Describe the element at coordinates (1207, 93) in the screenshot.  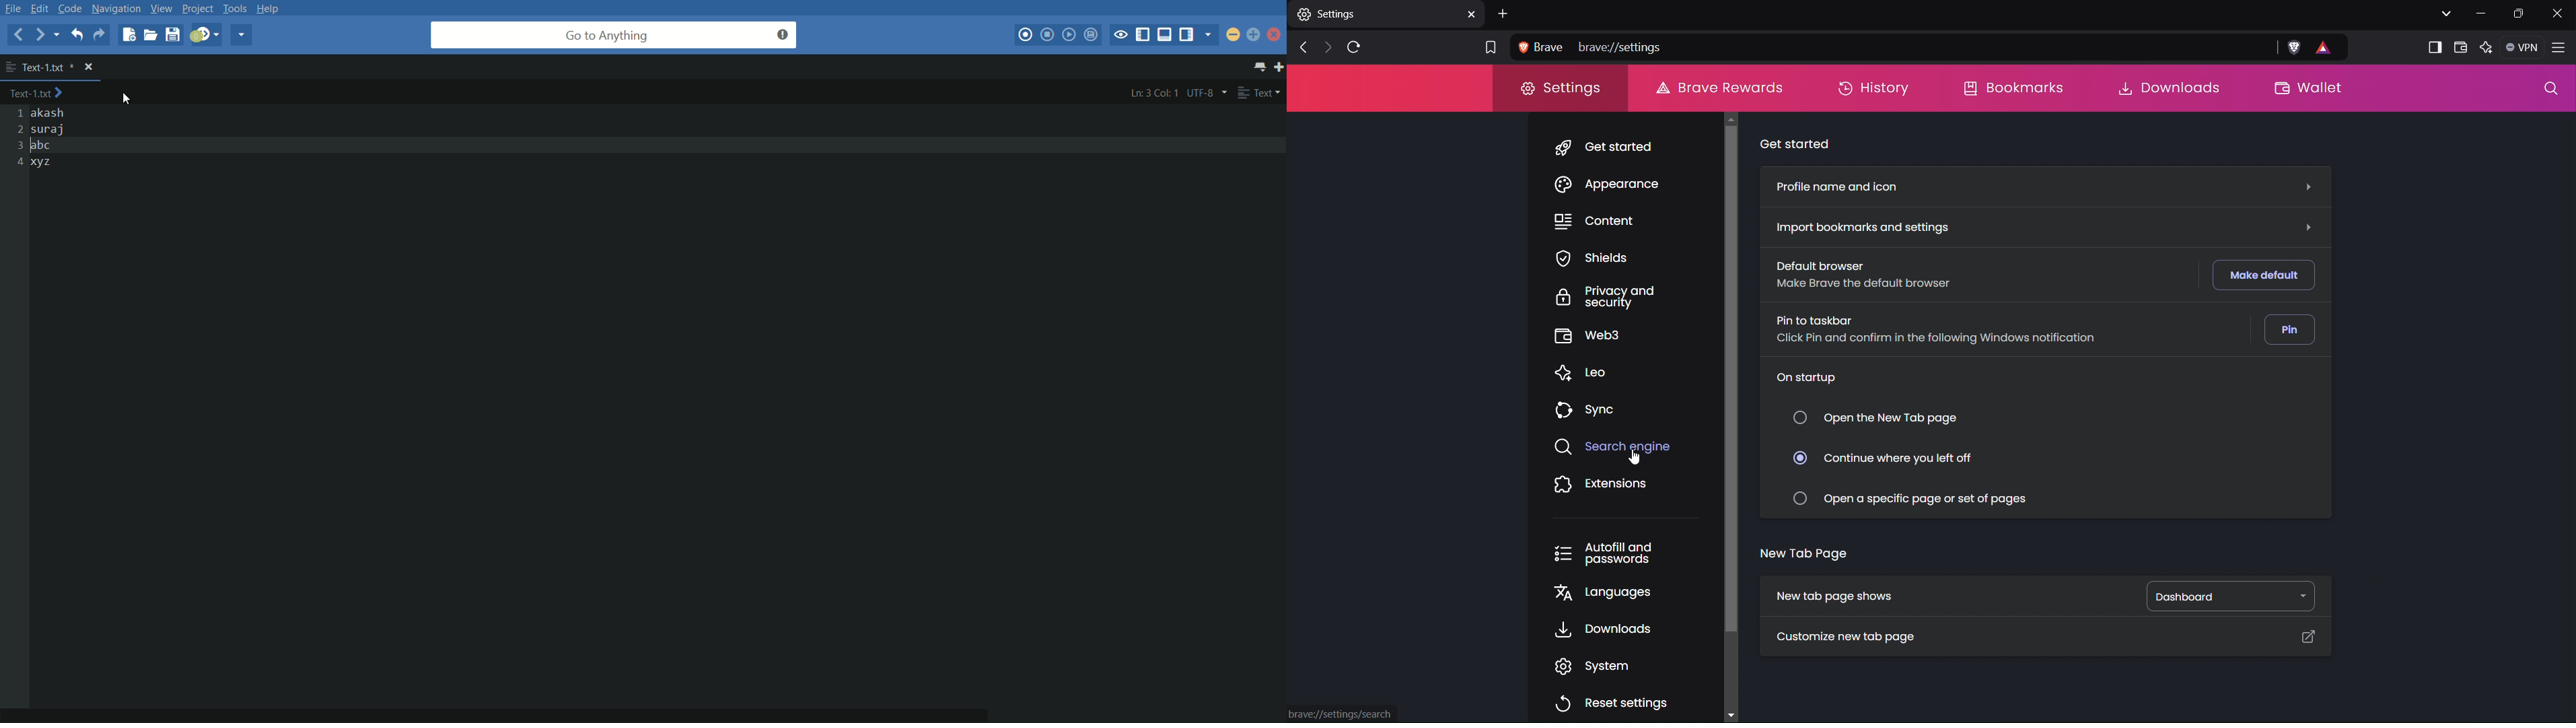
I see `utf-8` at that location.